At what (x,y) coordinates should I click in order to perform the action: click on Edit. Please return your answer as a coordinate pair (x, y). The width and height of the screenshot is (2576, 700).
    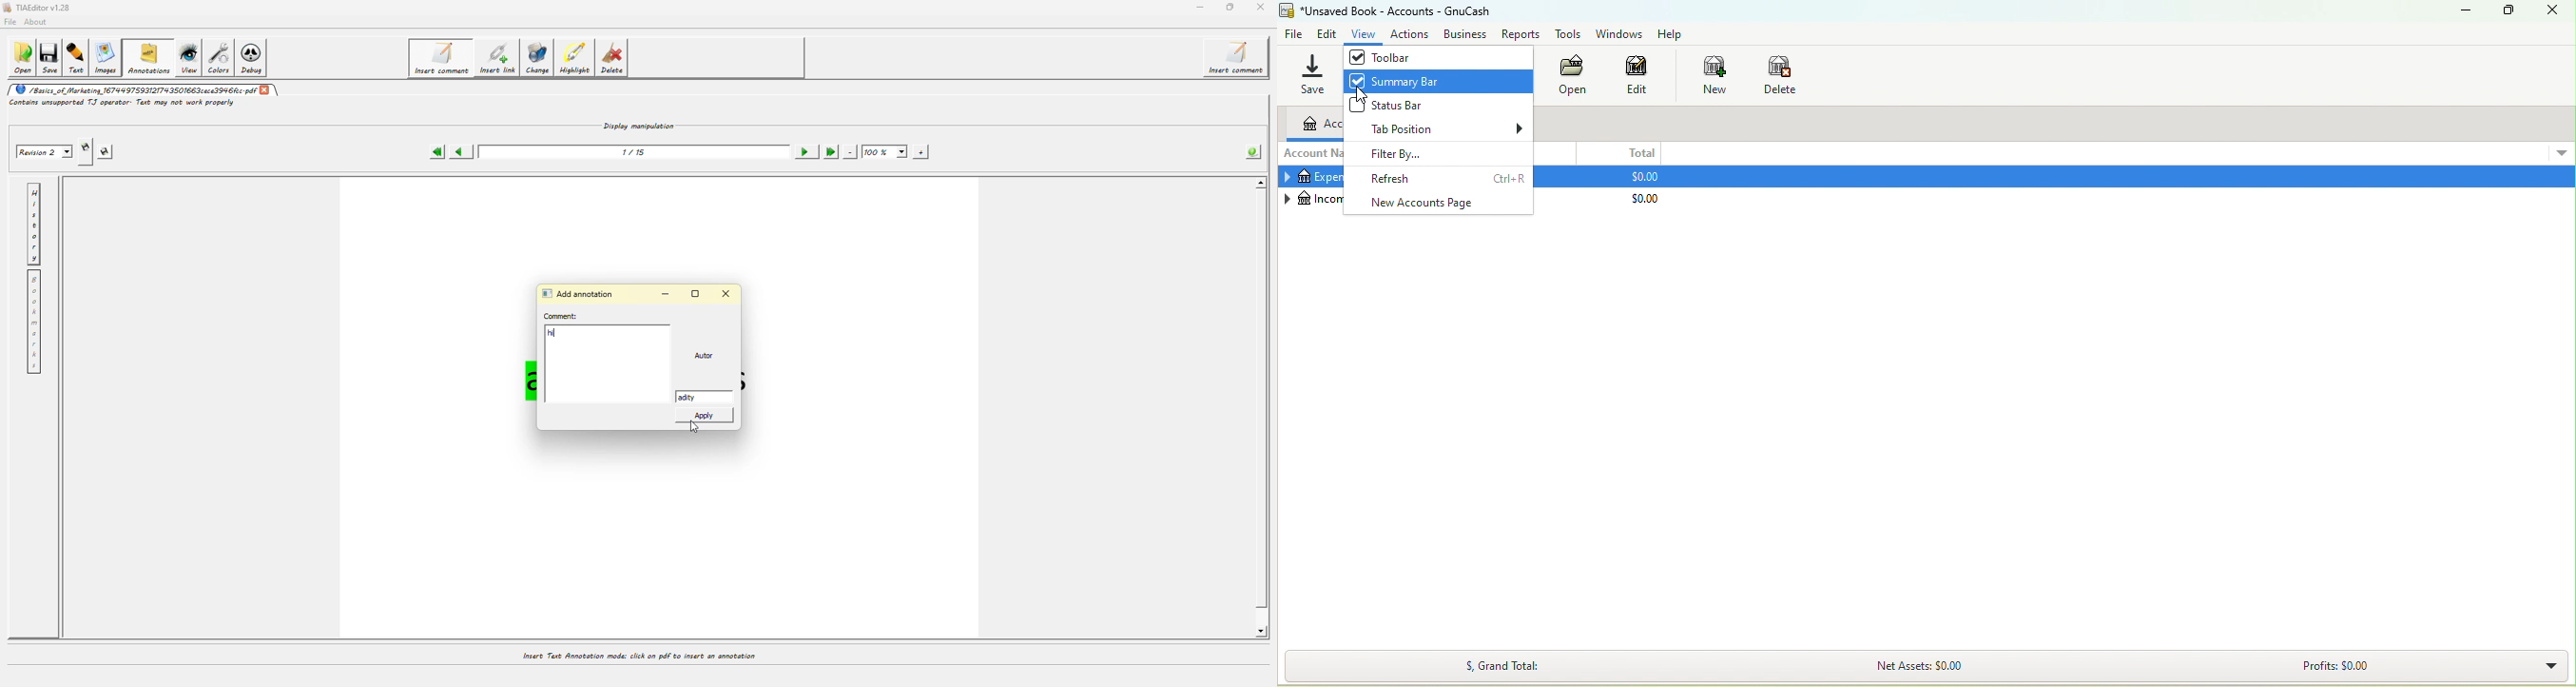
    Looking at the image, I should click on (1641, 76).